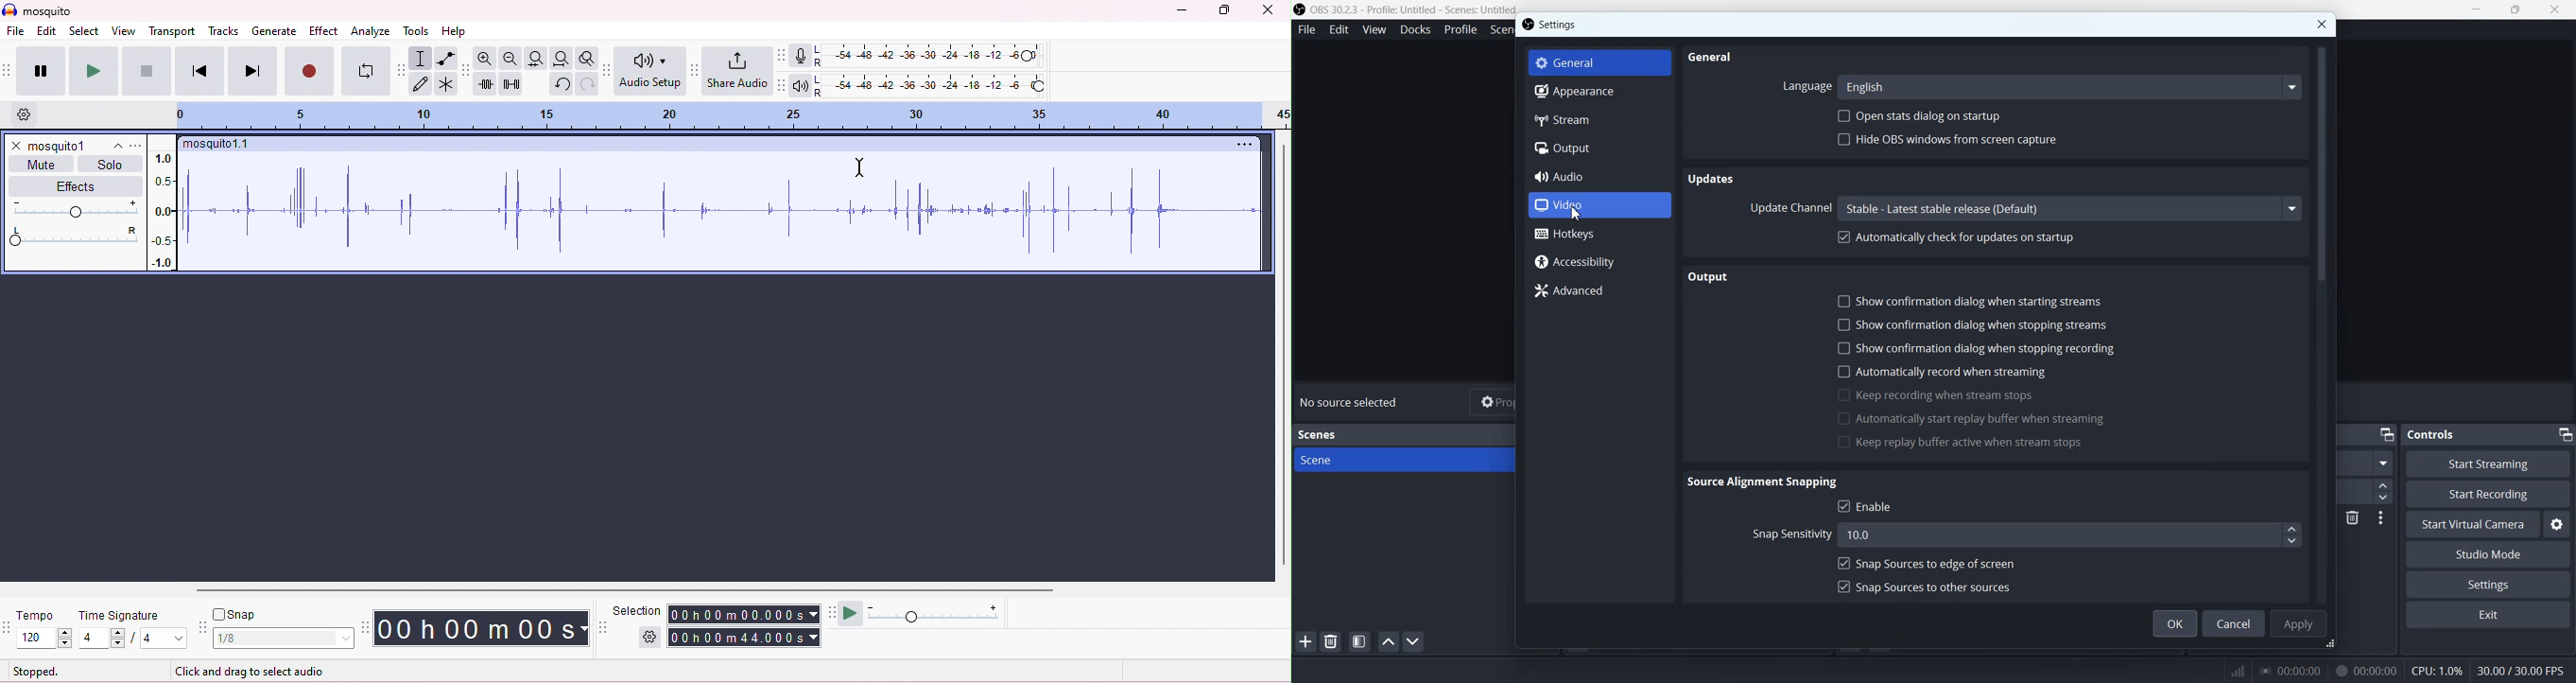 The image size is (2576, 700). I want to click on volume, so click(73, 208).